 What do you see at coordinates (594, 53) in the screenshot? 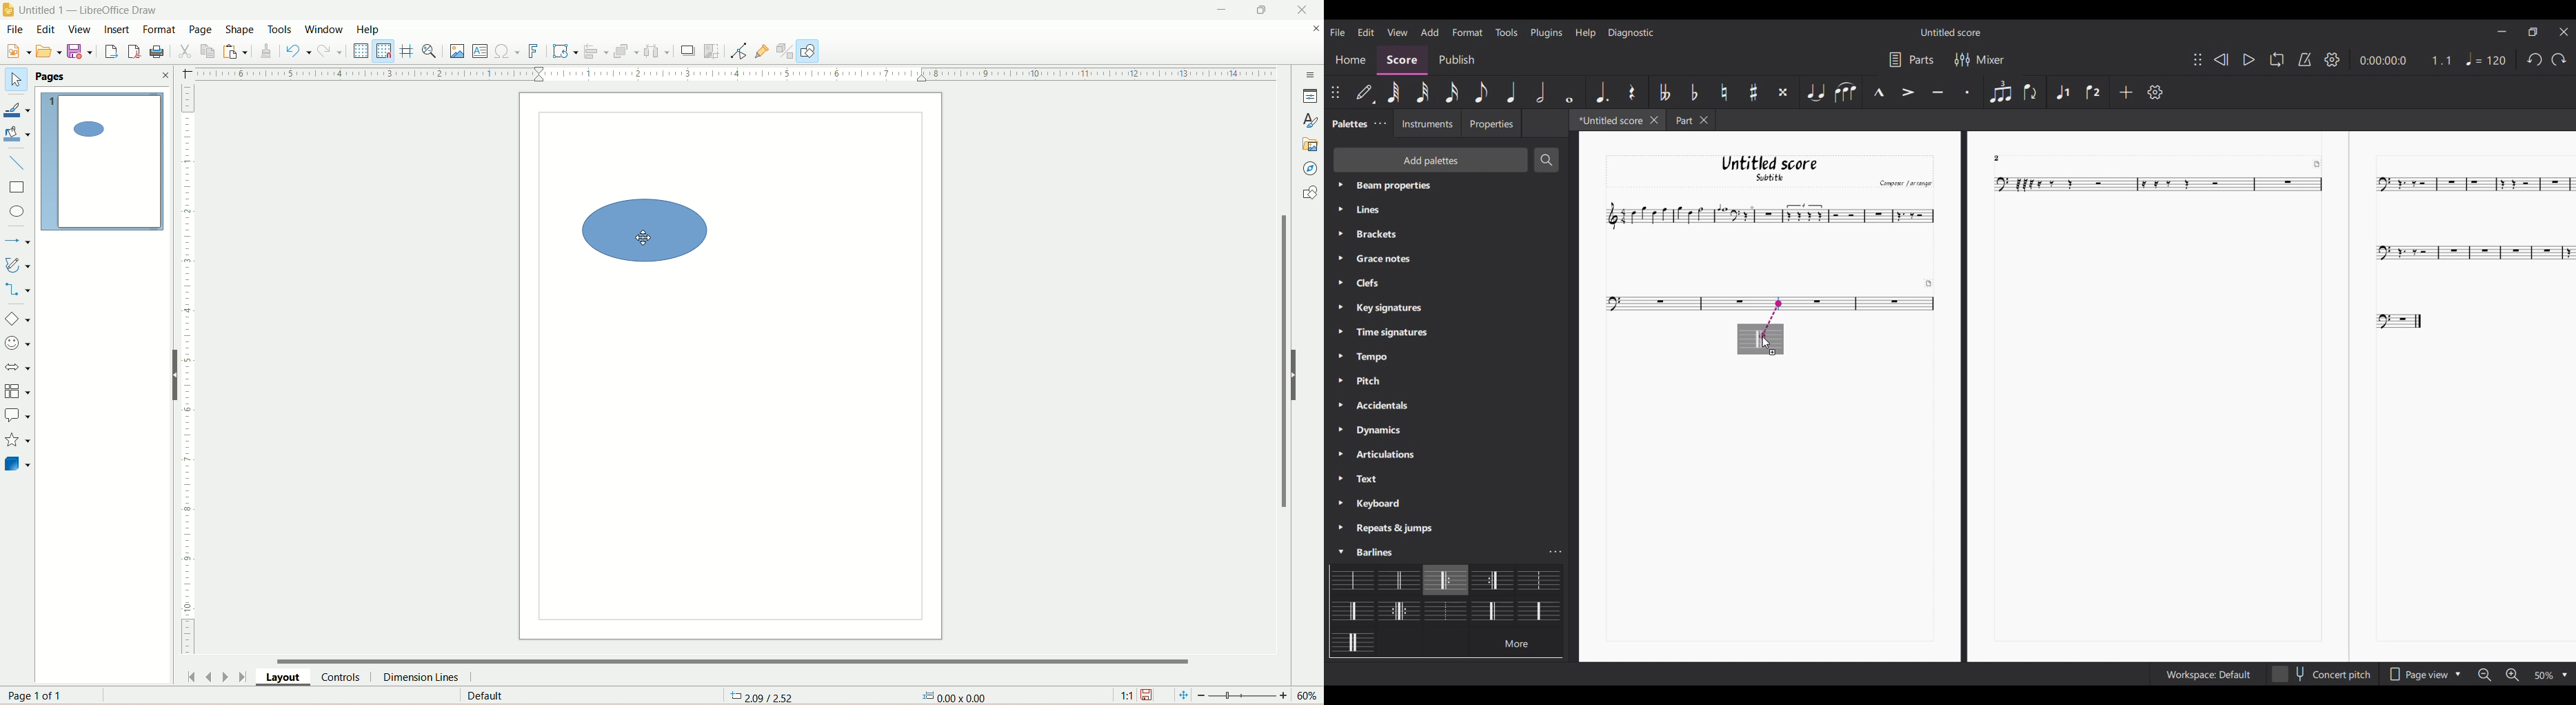
I see `allign` at bounding box center [594, 53].